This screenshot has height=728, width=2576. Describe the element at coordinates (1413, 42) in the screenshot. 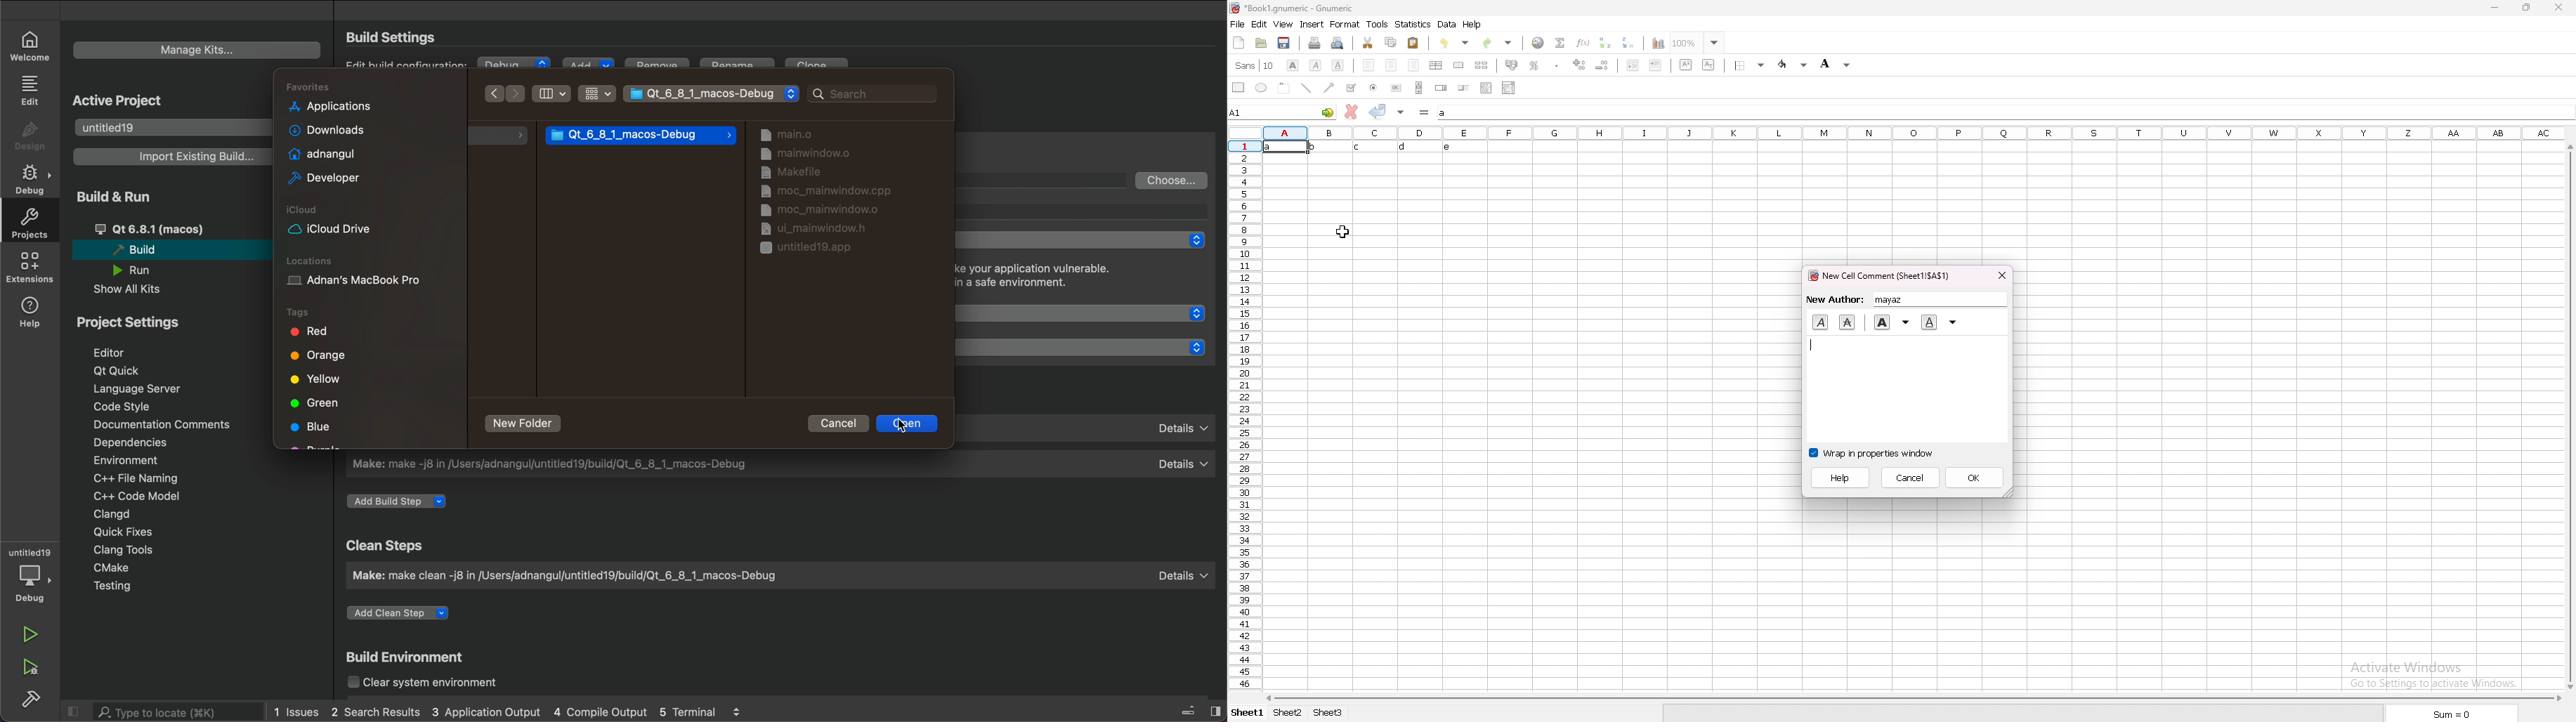

I see `paste` at that location.